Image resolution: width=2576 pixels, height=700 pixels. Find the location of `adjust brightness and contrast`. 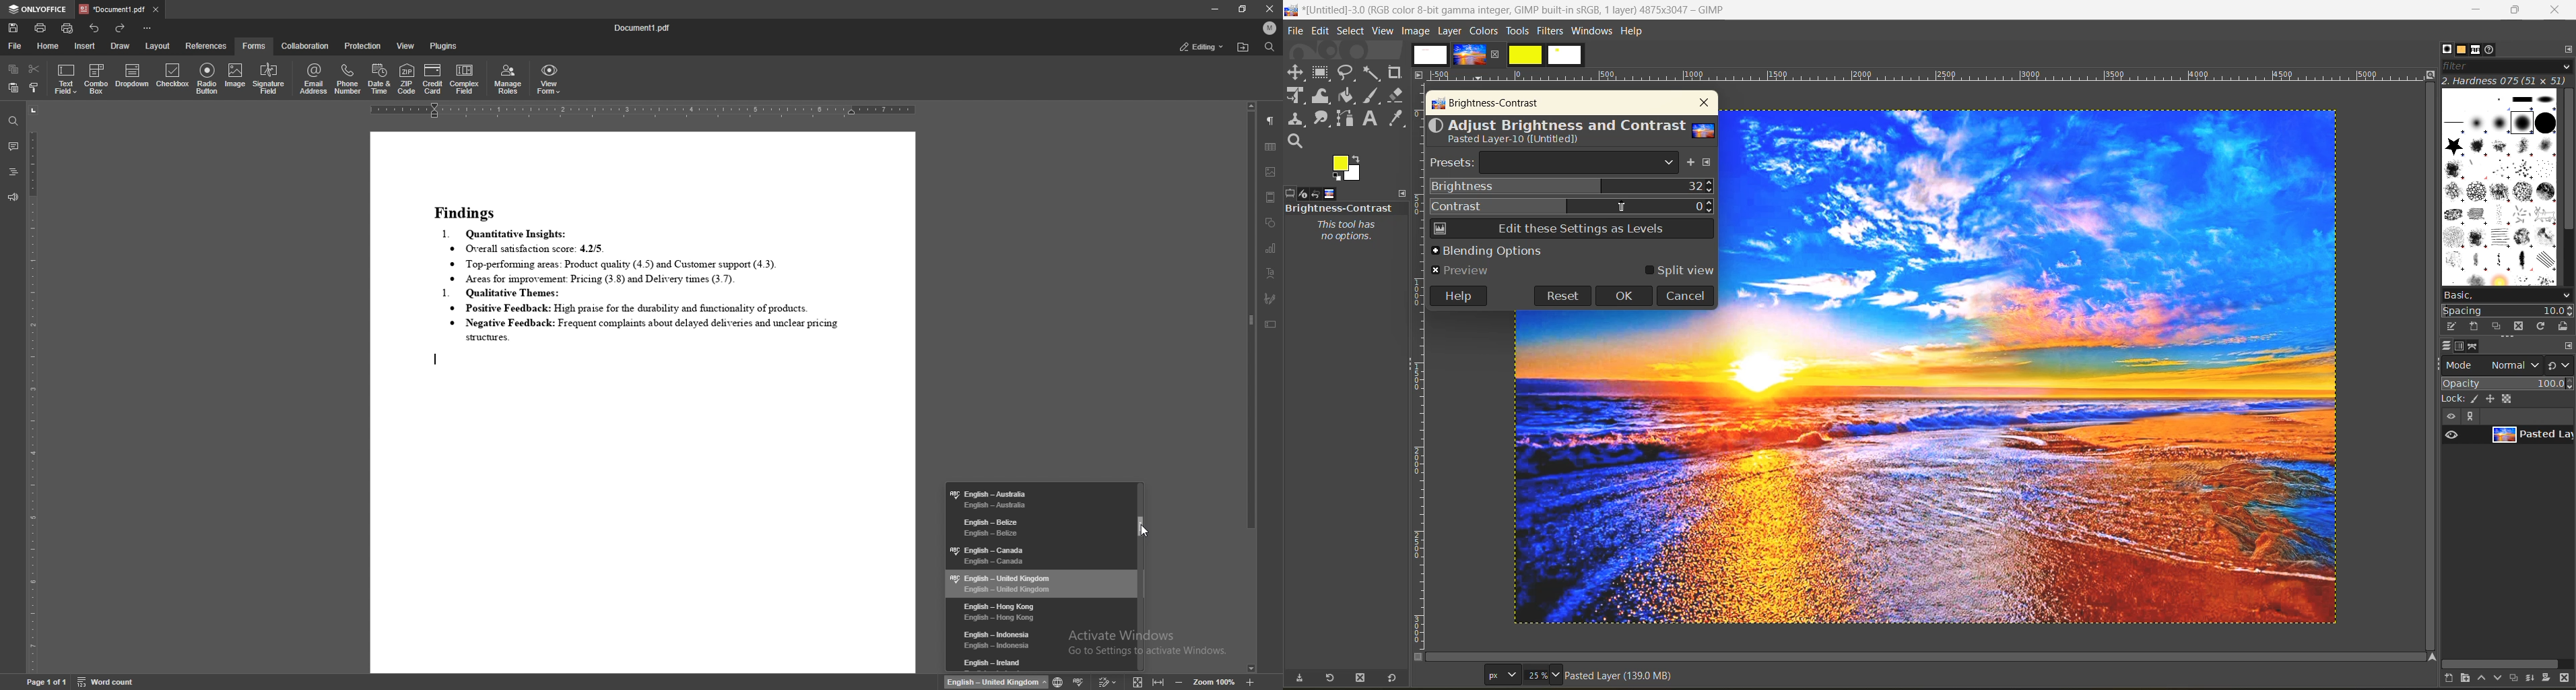

adjust brightness and contrast is located at coordinates (1571, 133).